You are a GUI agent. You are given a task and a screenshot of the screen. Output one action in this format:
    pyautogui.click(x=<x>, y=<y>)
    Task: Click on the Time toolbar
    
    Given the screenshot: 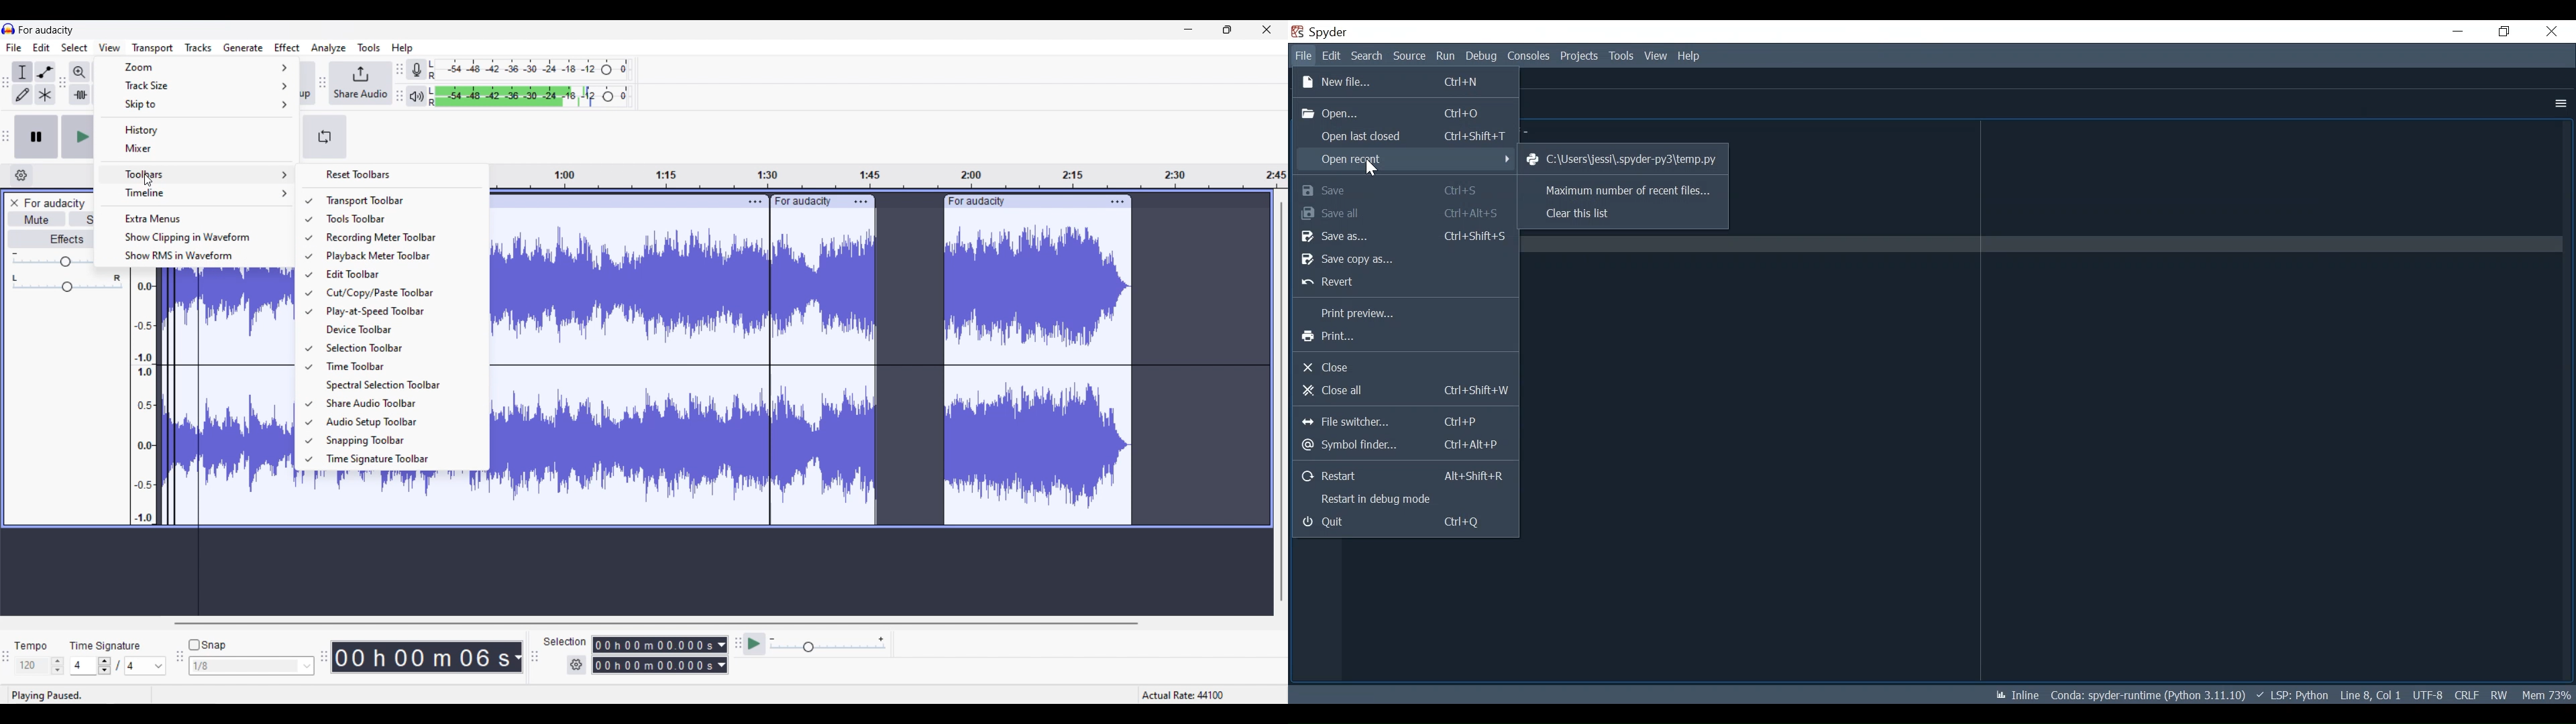 What is the action you would take?
    pyautogui.click(x=398, y=366)
    